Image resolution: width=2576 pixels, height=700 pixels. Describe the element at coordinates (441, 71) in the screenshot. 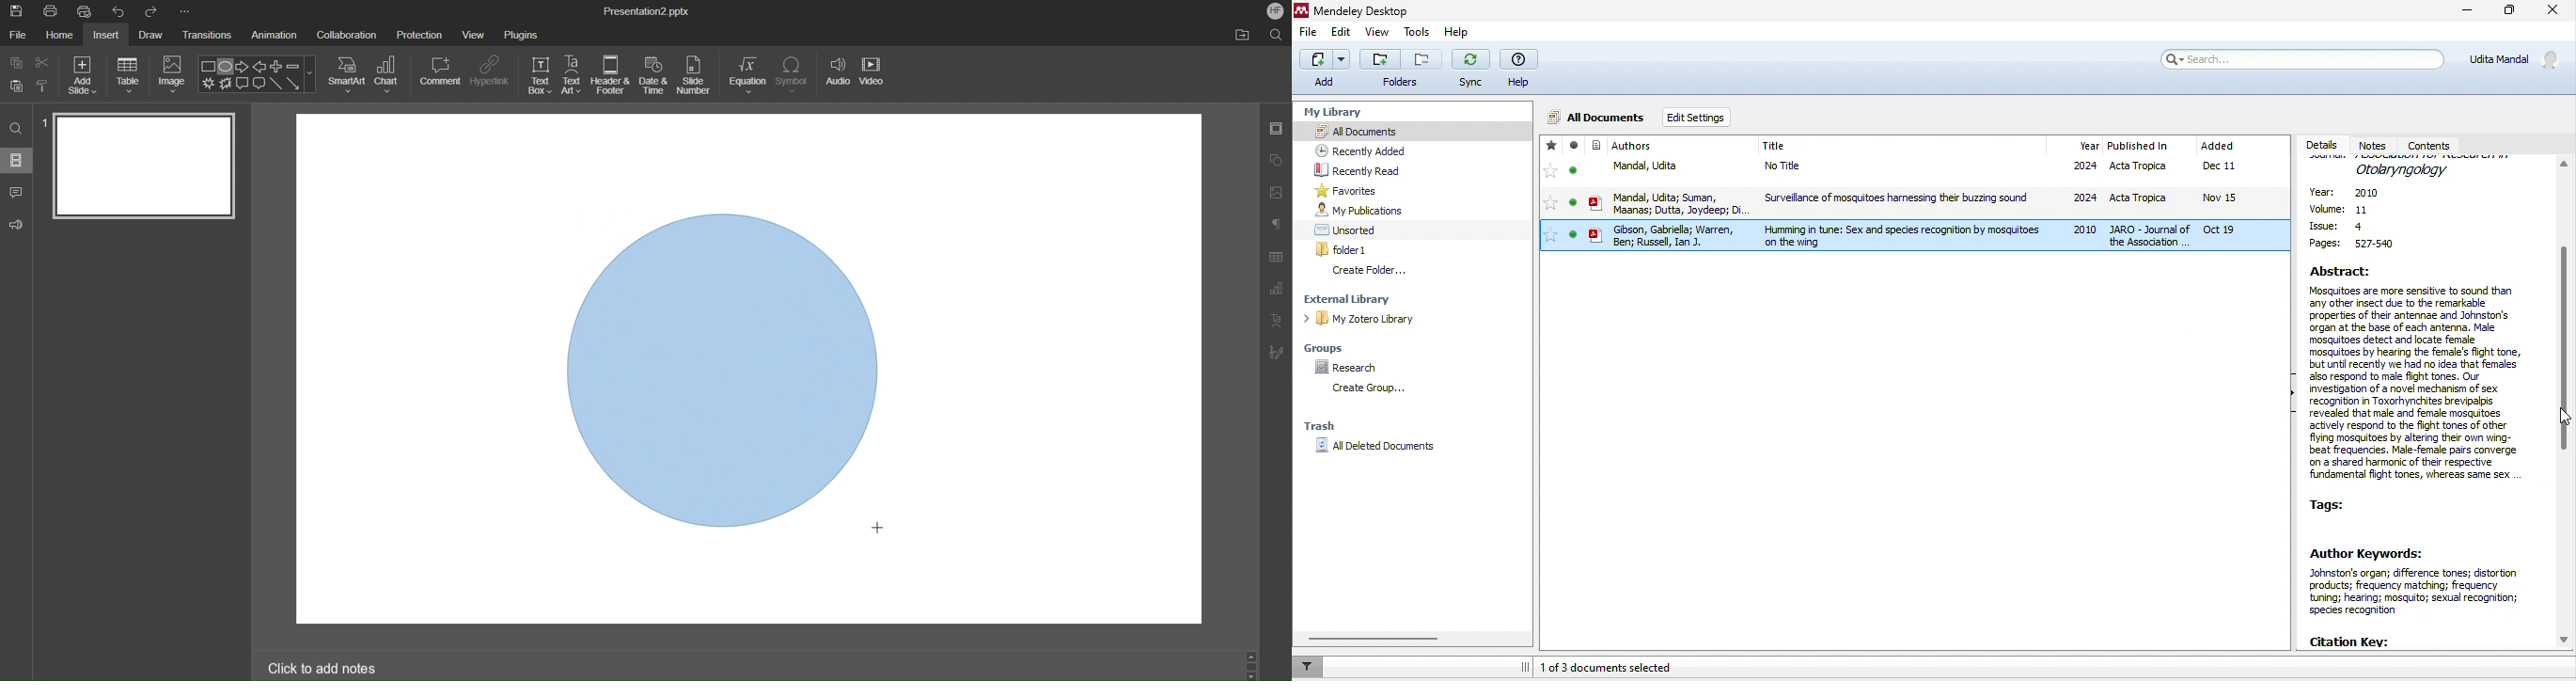

I see `Comment` at that location.